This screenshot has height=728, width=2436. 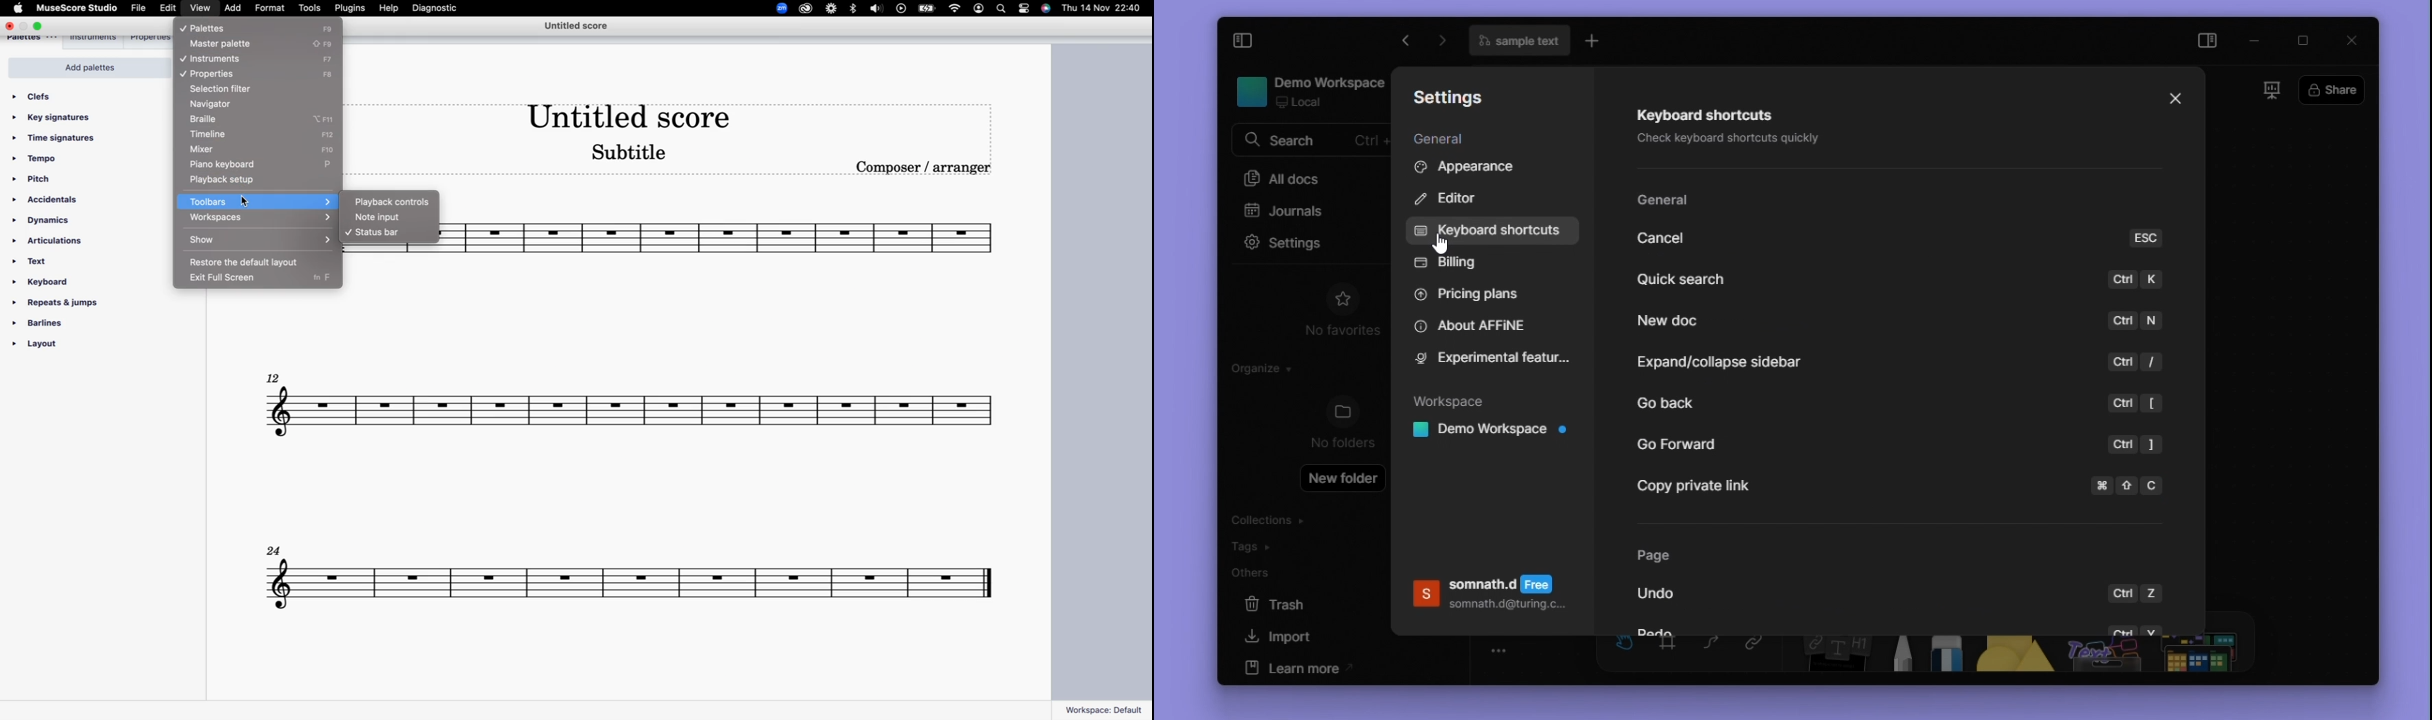 I want to click on show, so click(x=261, y=241).